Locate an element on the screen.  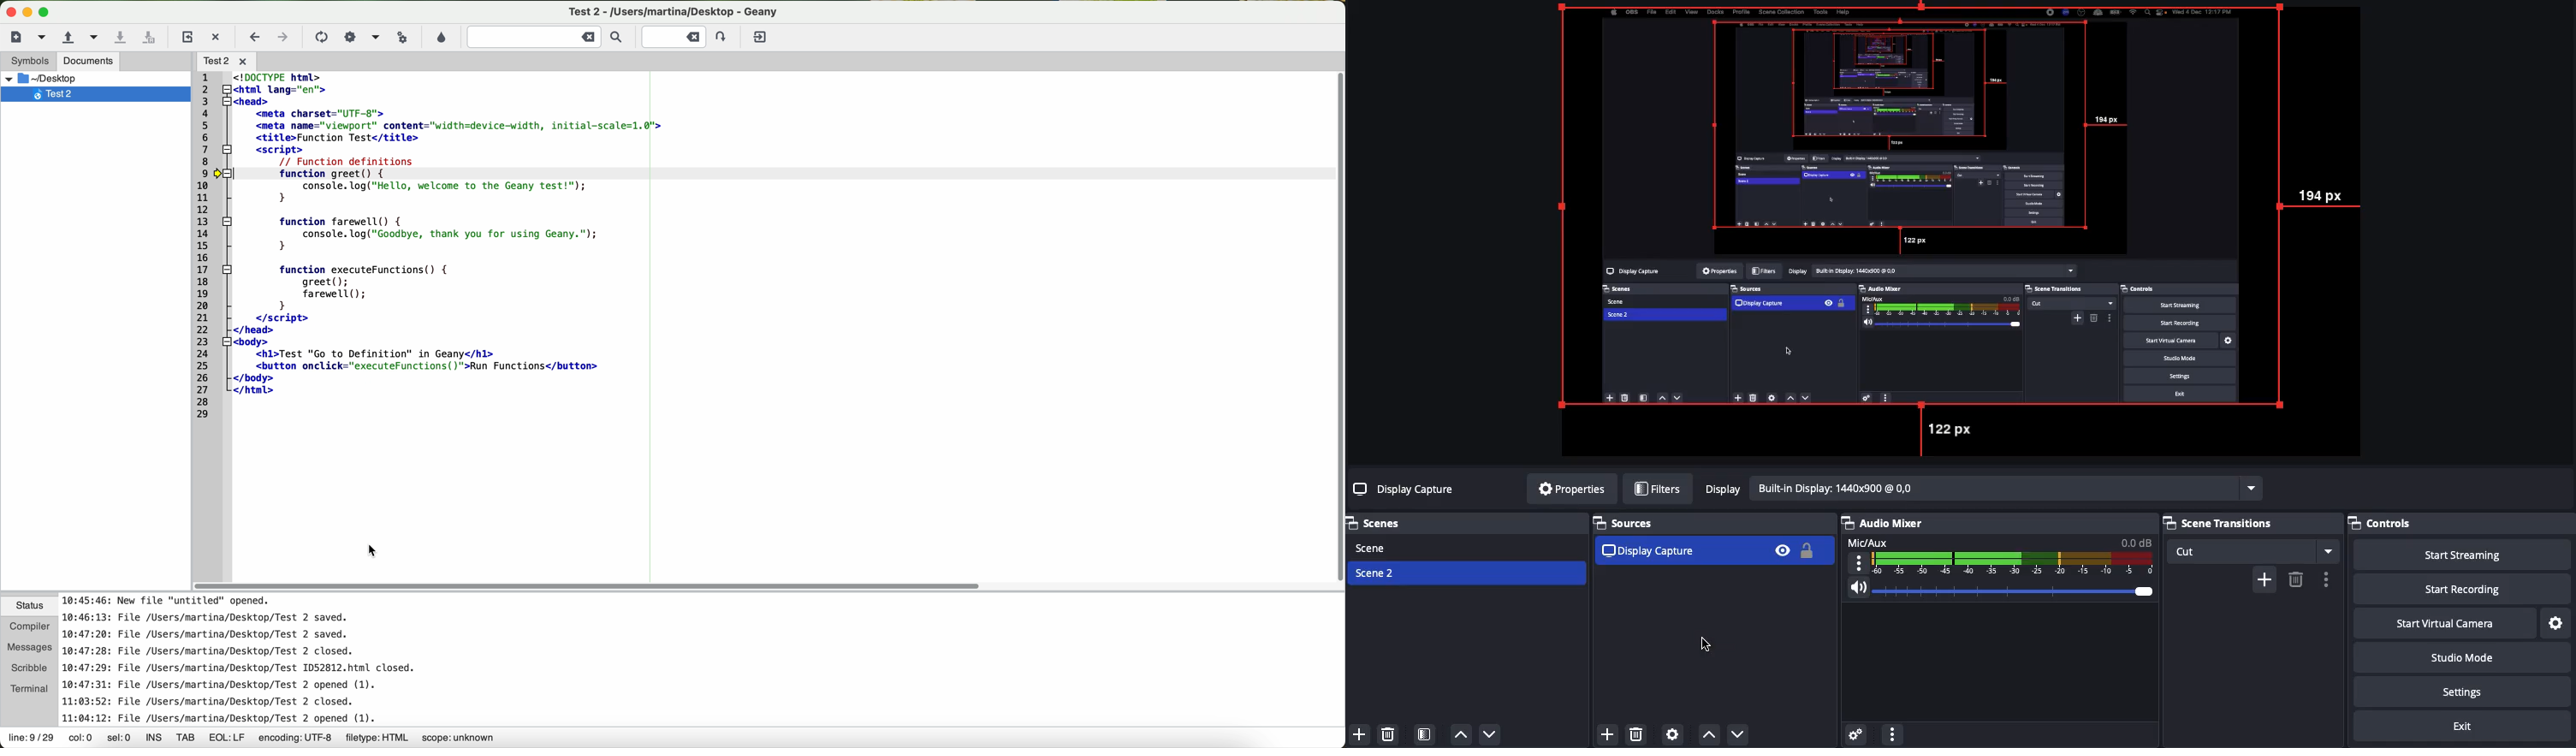
new file is located at coordinates (22, 37).